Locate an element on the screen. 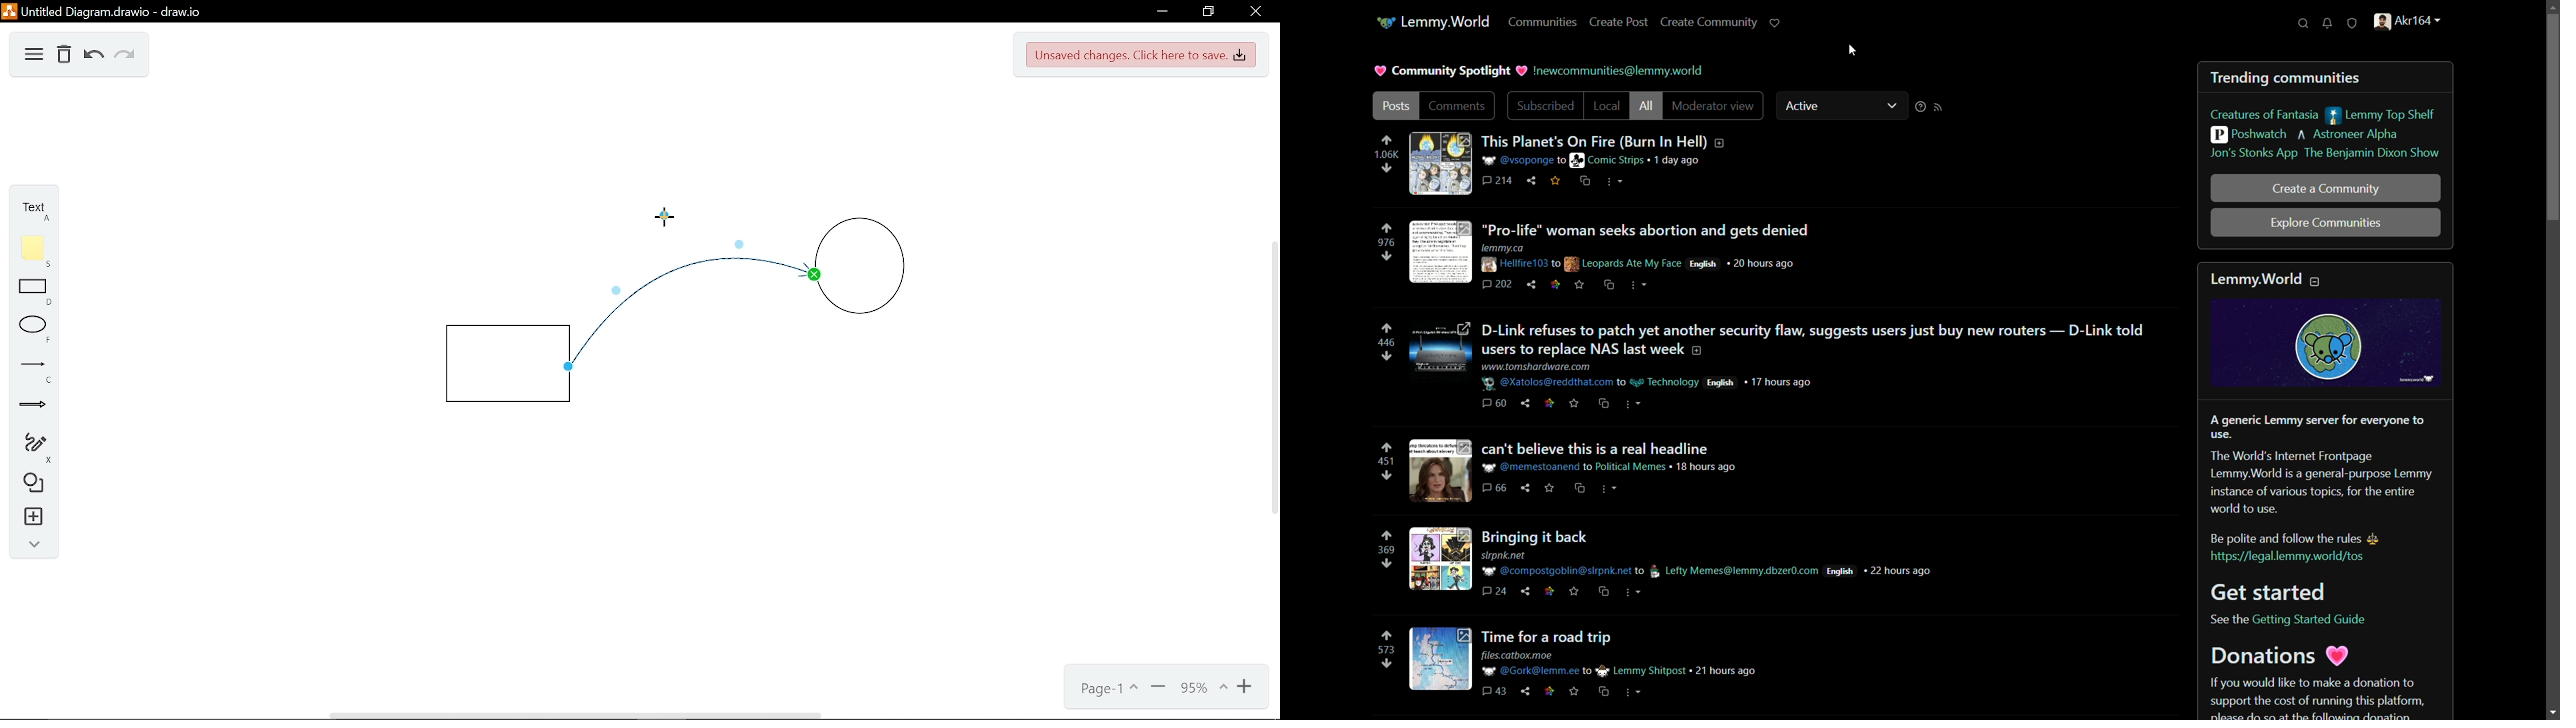 This screenshot has width=2576, height=728. about lemmy.world is located at coordinates (2327, 491).